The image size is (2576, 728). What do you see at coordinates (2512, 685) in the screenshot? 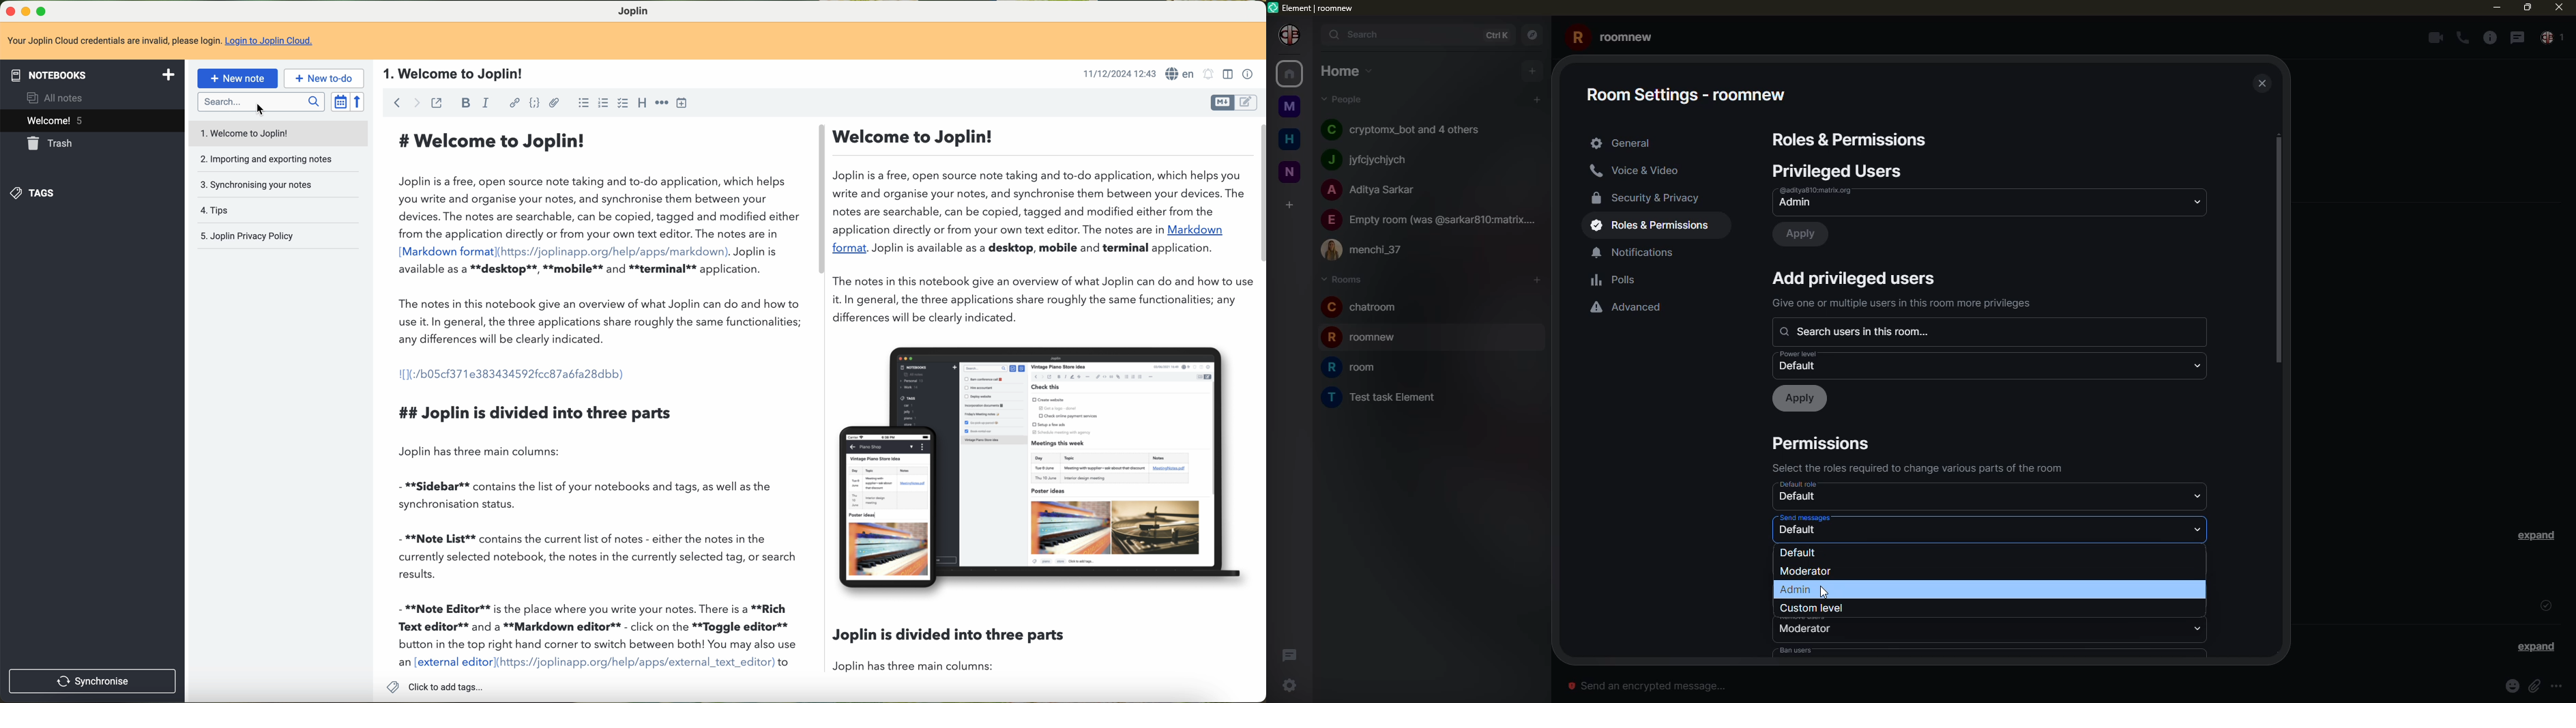
I see `emoji` at bounding box center [2512, 685].